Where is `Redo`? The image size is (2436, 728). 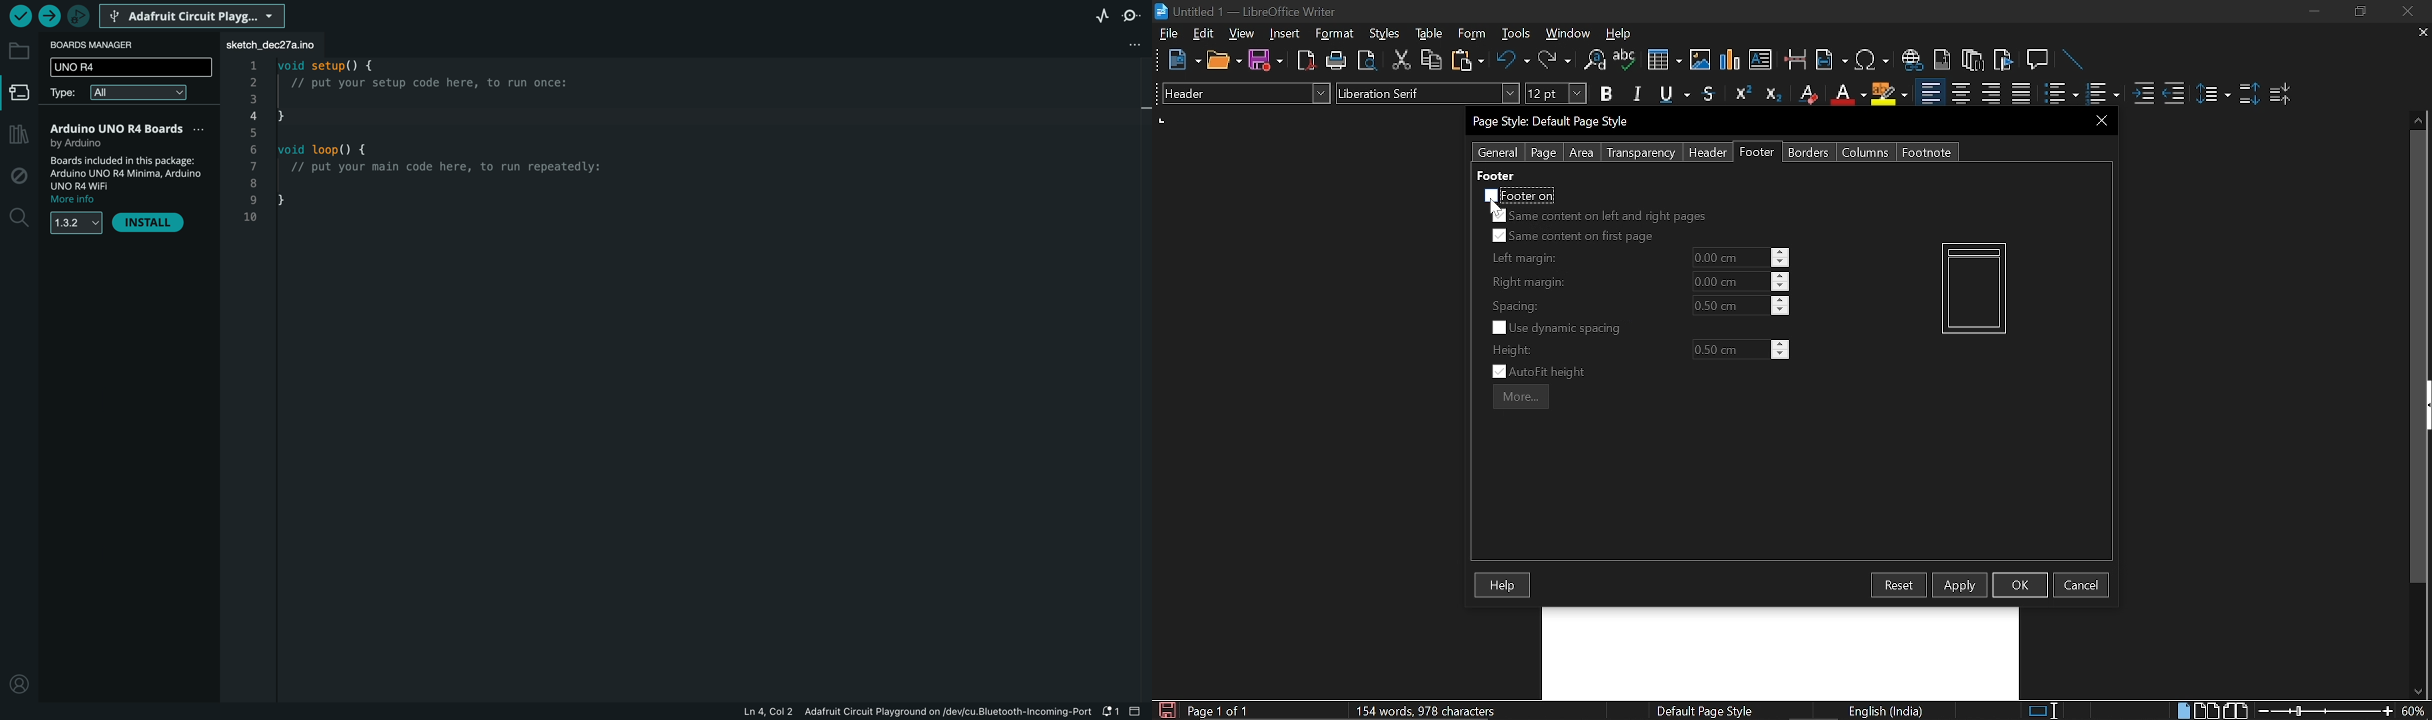
Redo is located at coordinates (1554, 60).